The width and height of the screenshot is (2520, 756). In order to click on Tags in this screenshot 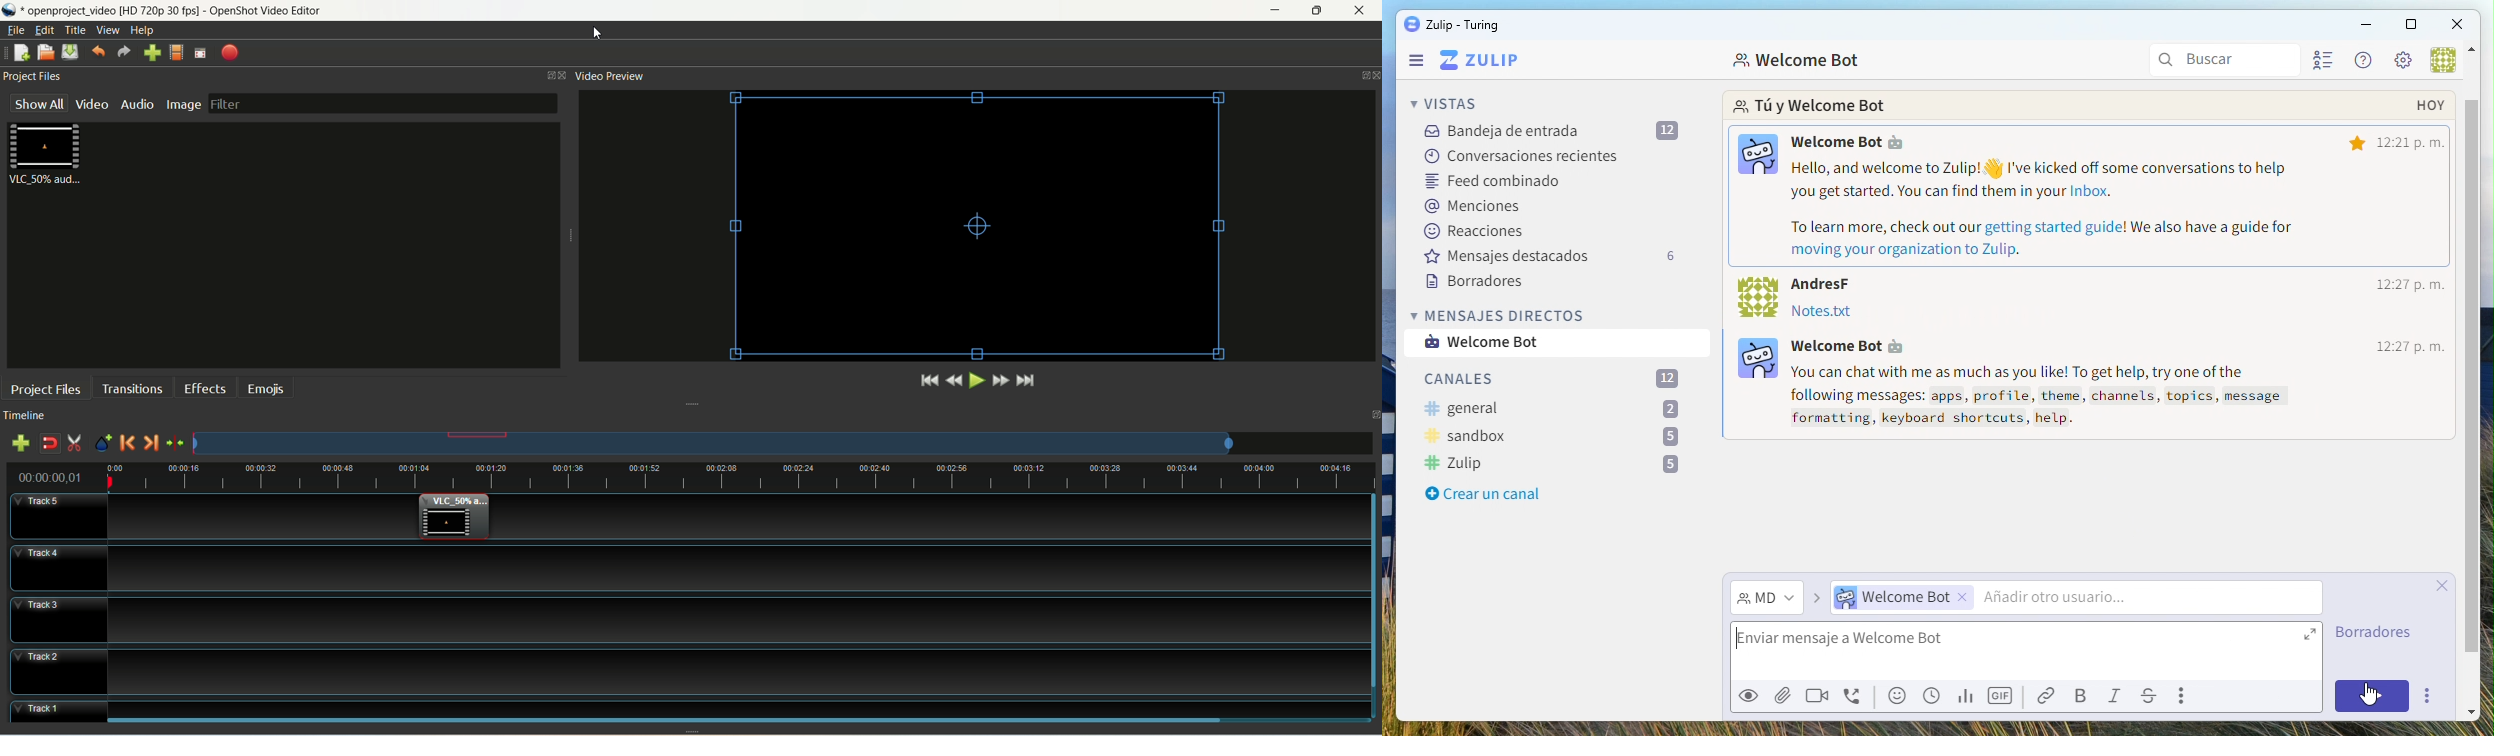, I will do `click(1474, 207)`.